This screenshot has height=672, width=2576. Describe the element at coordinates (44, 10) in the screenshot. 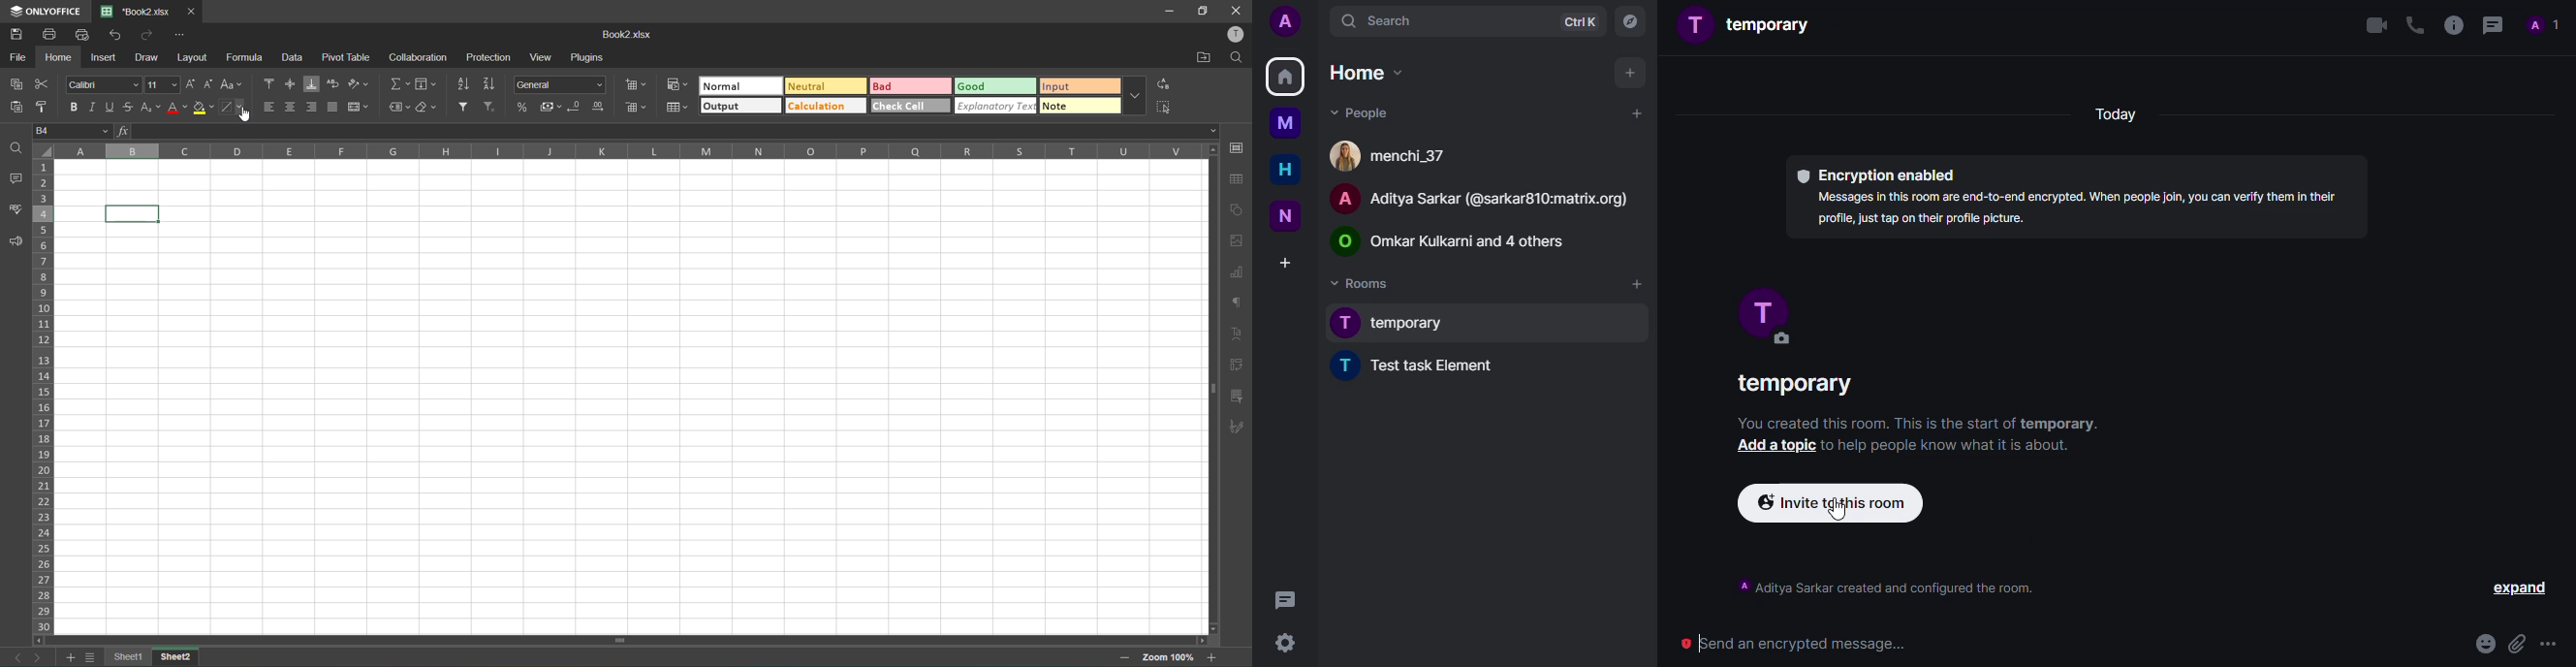

I see `only office` at that location.